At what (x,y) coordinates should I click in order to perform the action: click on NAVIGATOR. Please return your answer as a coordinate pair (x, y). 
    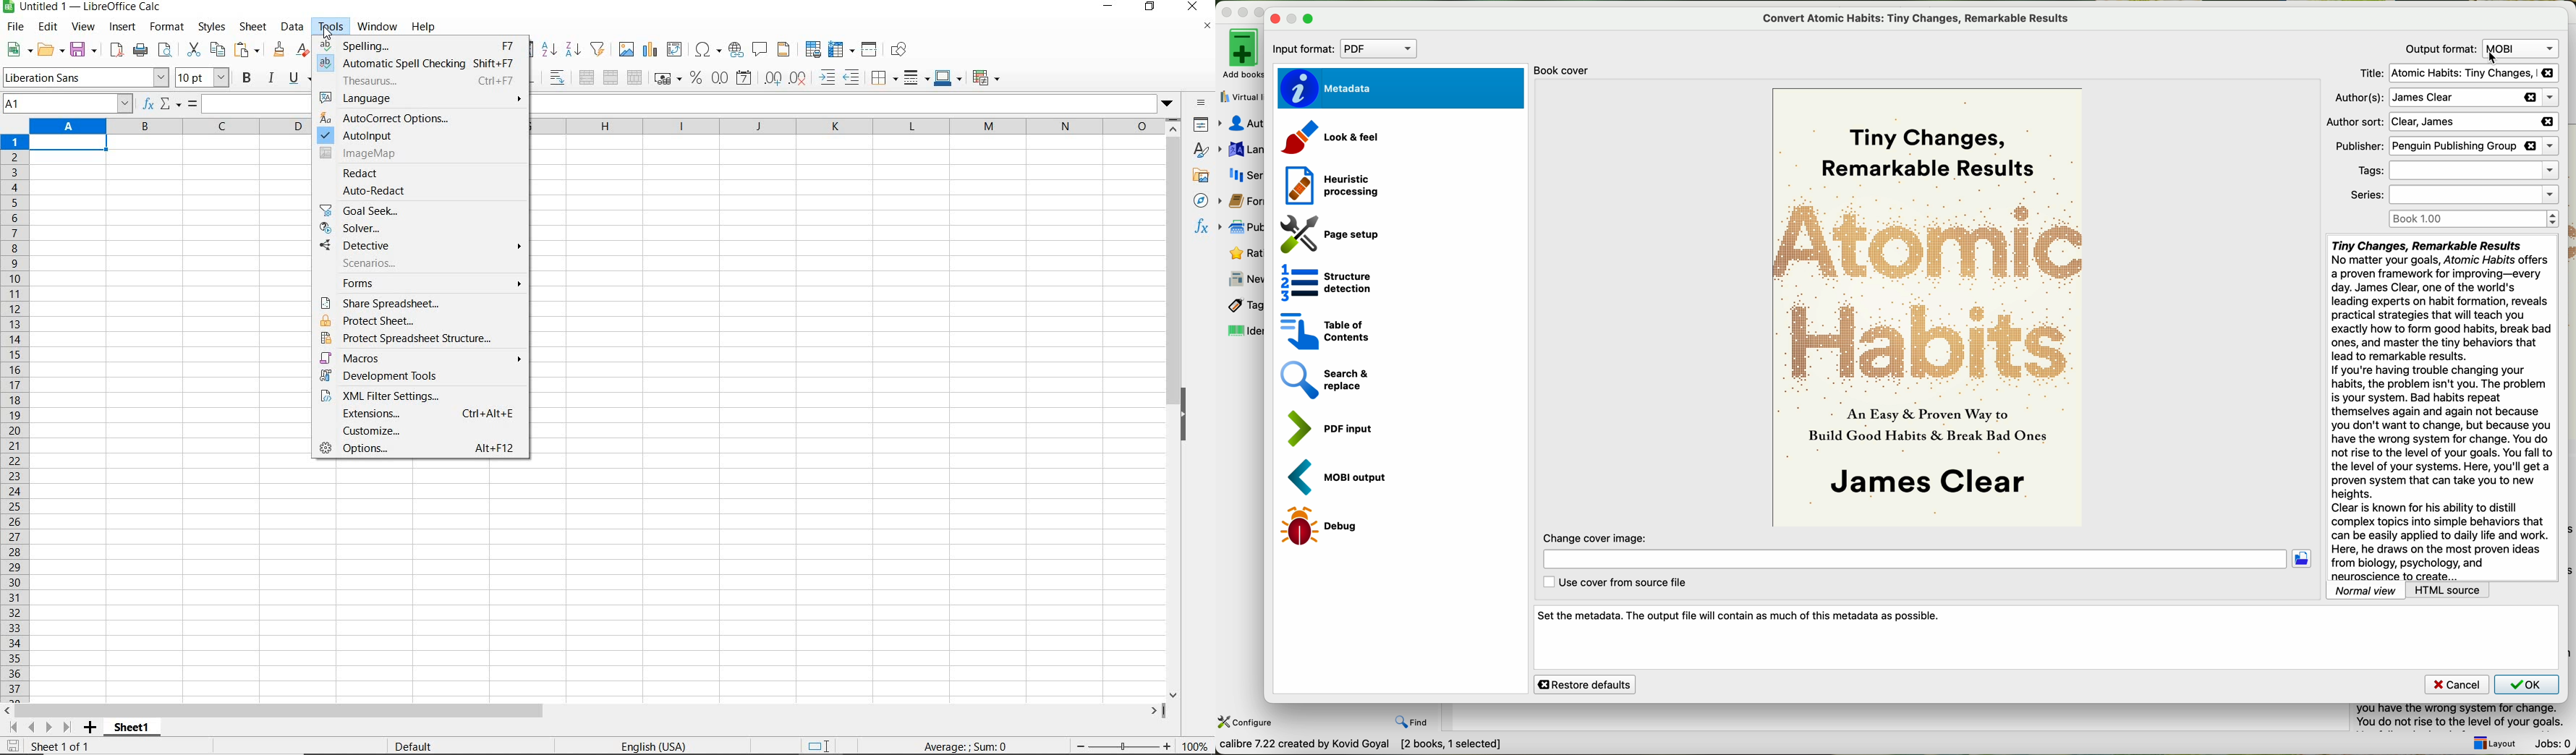
    Looking at the image, I should click on (1201, 200).